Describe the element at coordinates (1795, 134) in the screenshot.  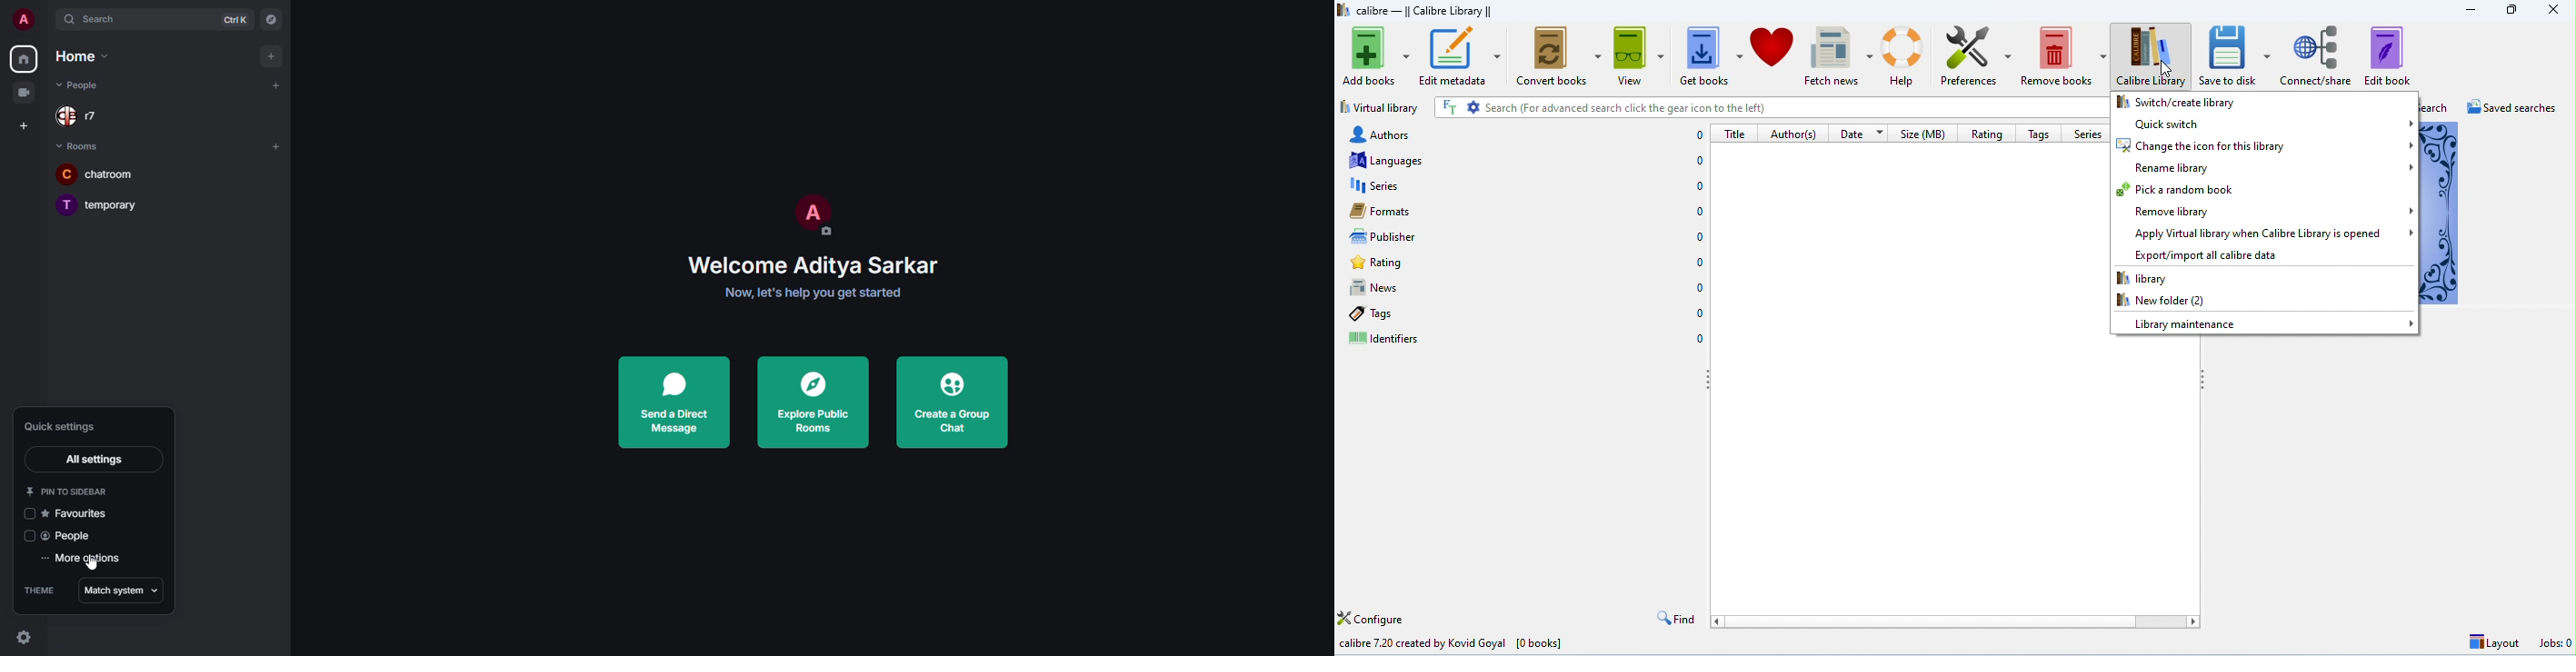
I see `author(s)` at that location.